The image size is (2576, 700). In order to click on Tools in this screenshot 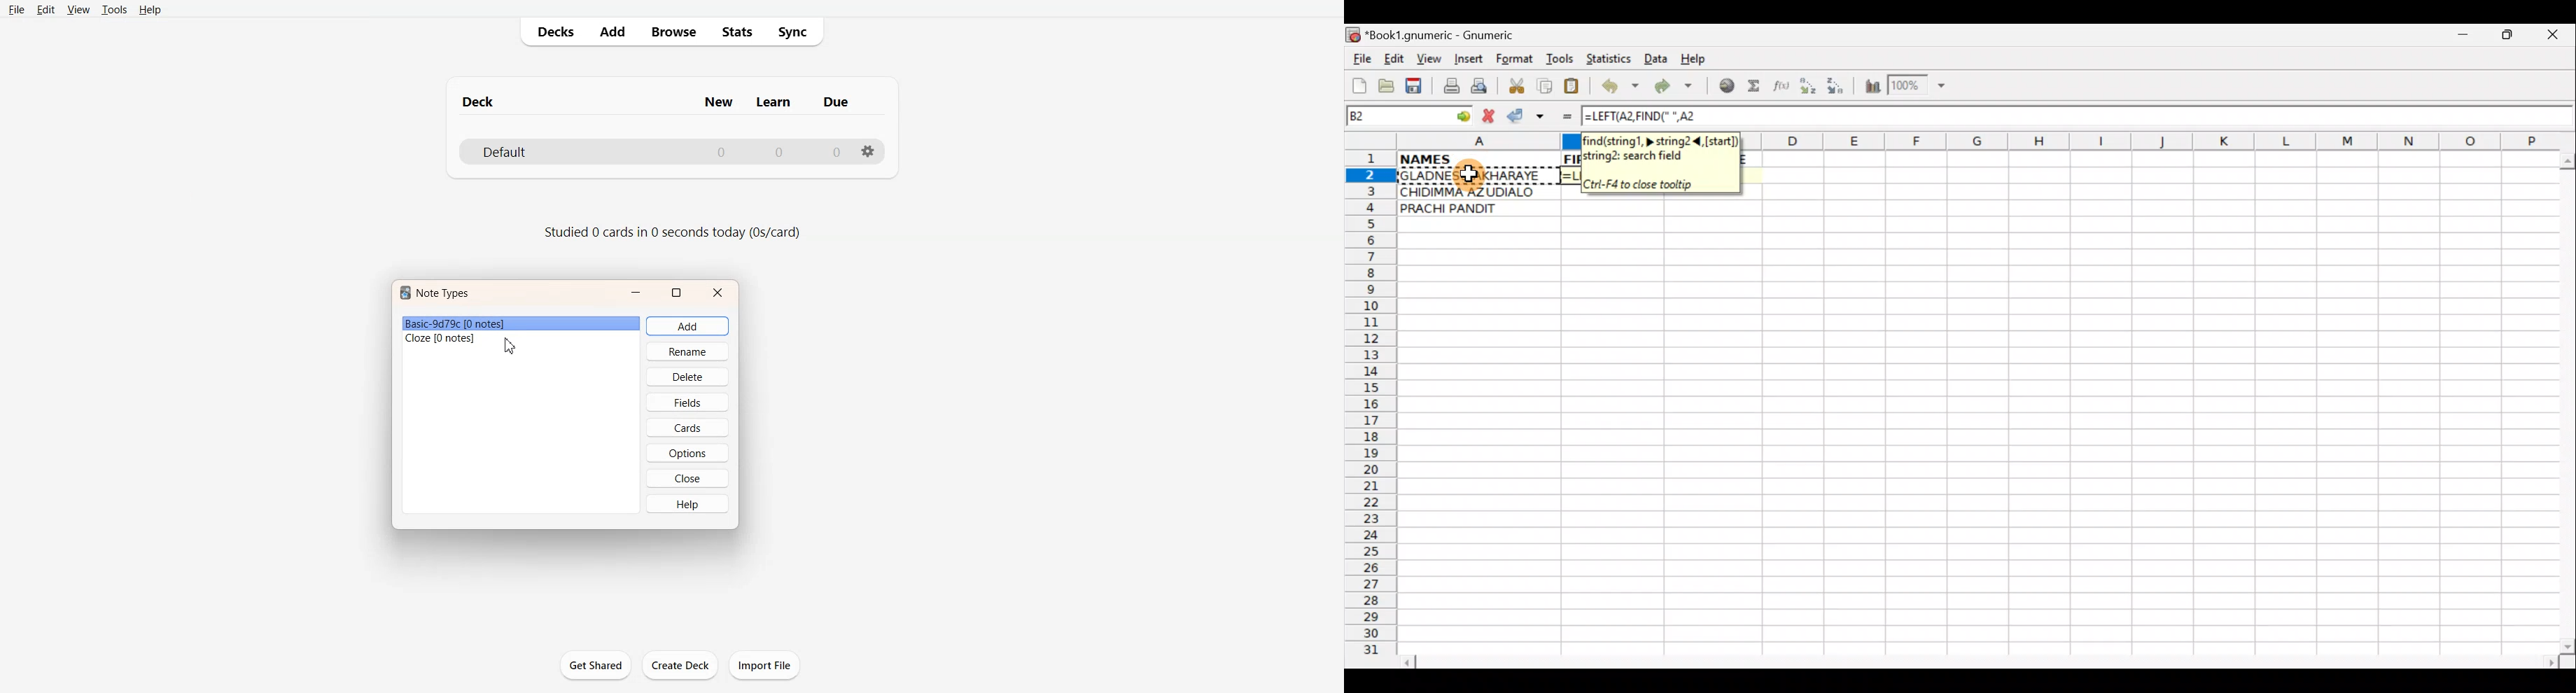, I will do `click(1561, 59)`.